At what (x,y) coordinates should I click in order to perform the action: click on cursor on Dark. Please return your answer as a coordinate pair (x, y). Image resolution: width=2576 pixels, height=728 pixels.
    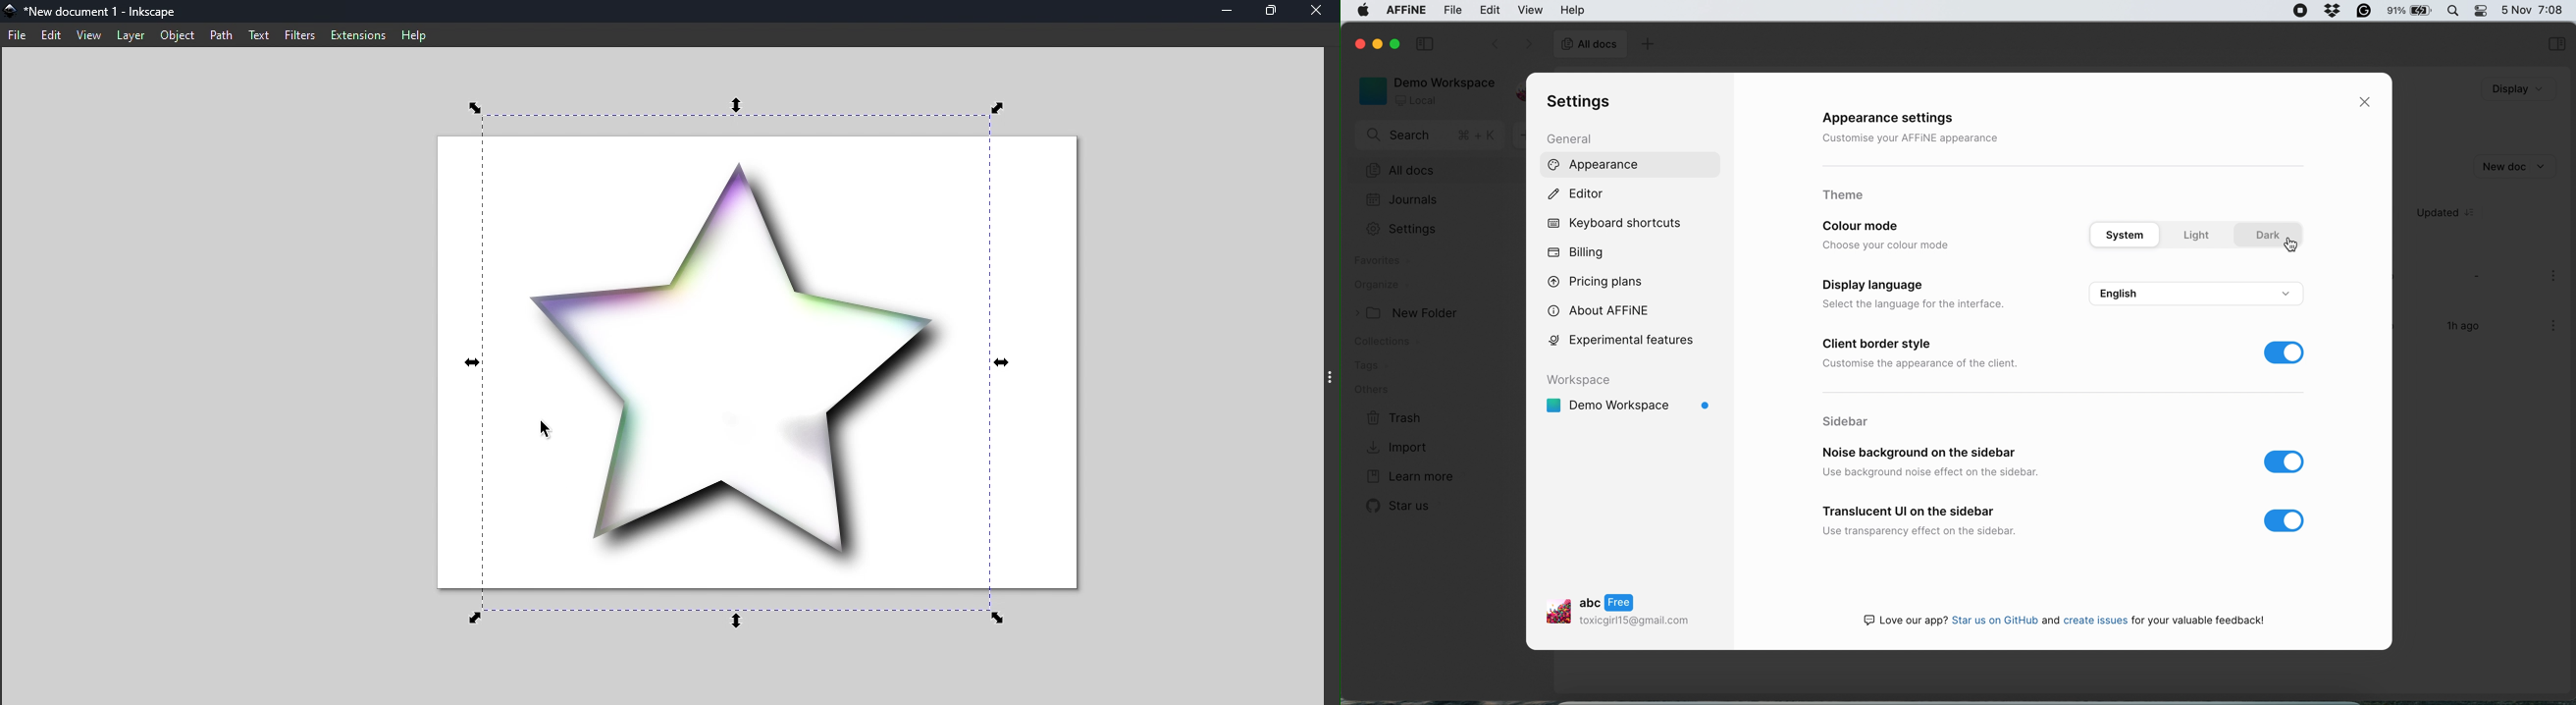
    Looking at the image, I should click on (2289, 244).